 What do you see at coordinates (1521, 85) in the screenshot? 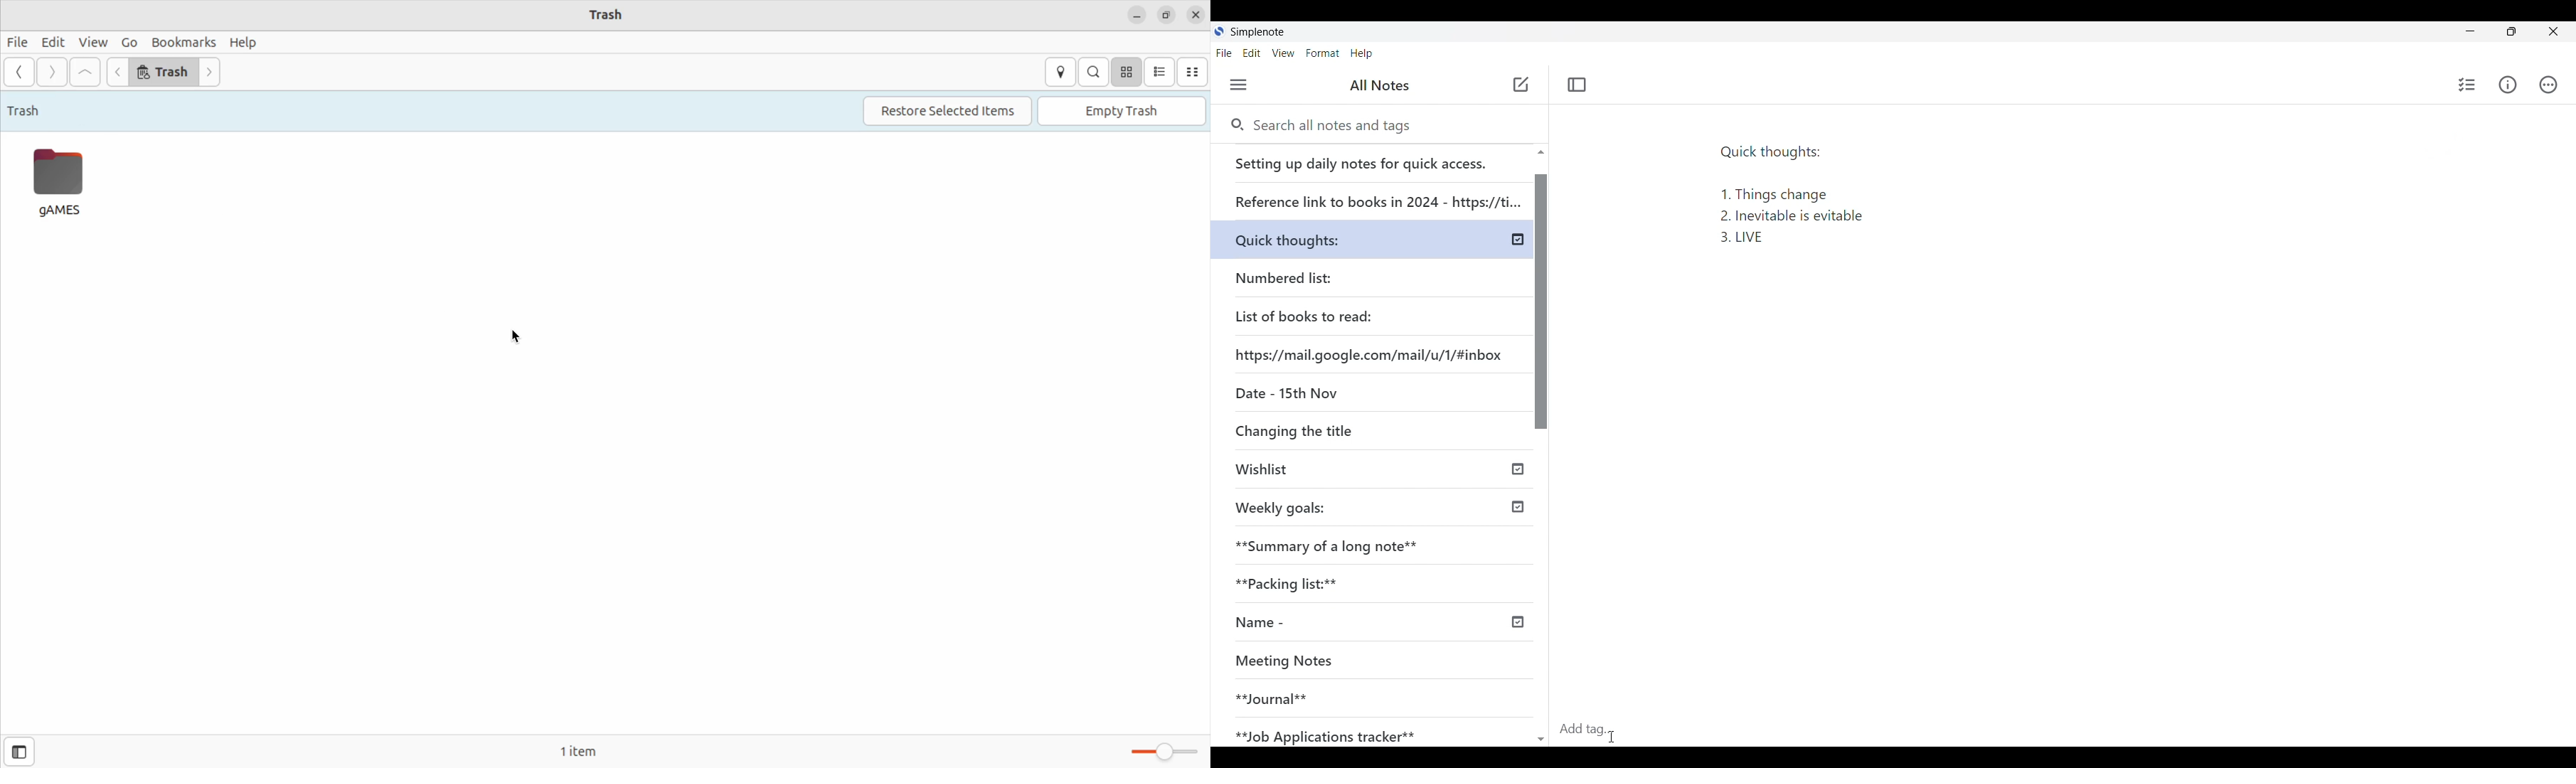
I see `Cursor position unchanged` at bounding box center [1521, 85].